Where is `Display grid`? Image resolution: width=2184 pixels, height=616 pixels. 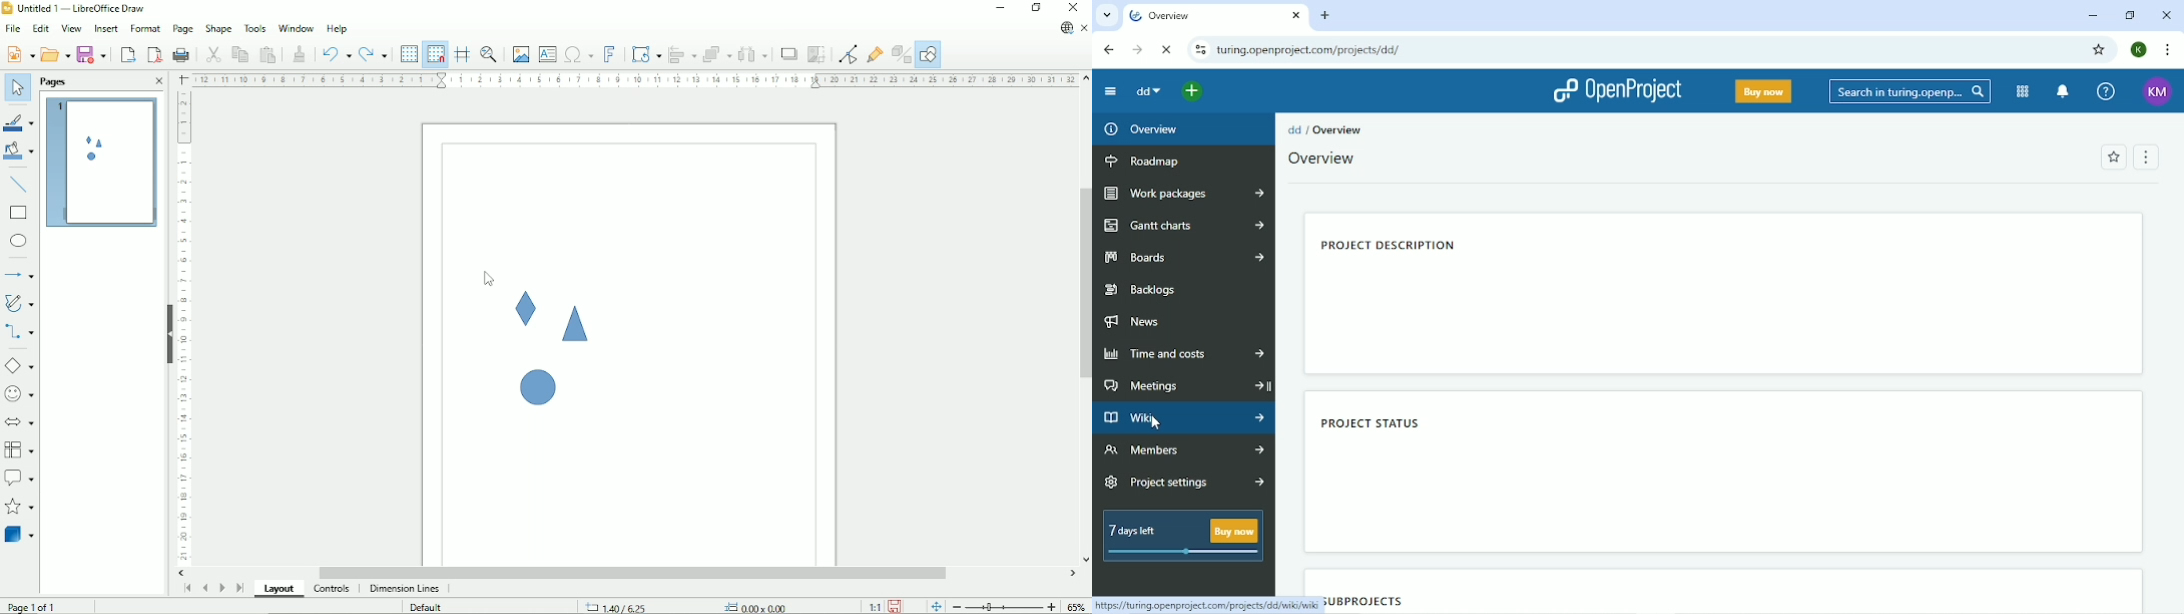
Display grid is located at coordinates (408, 53).